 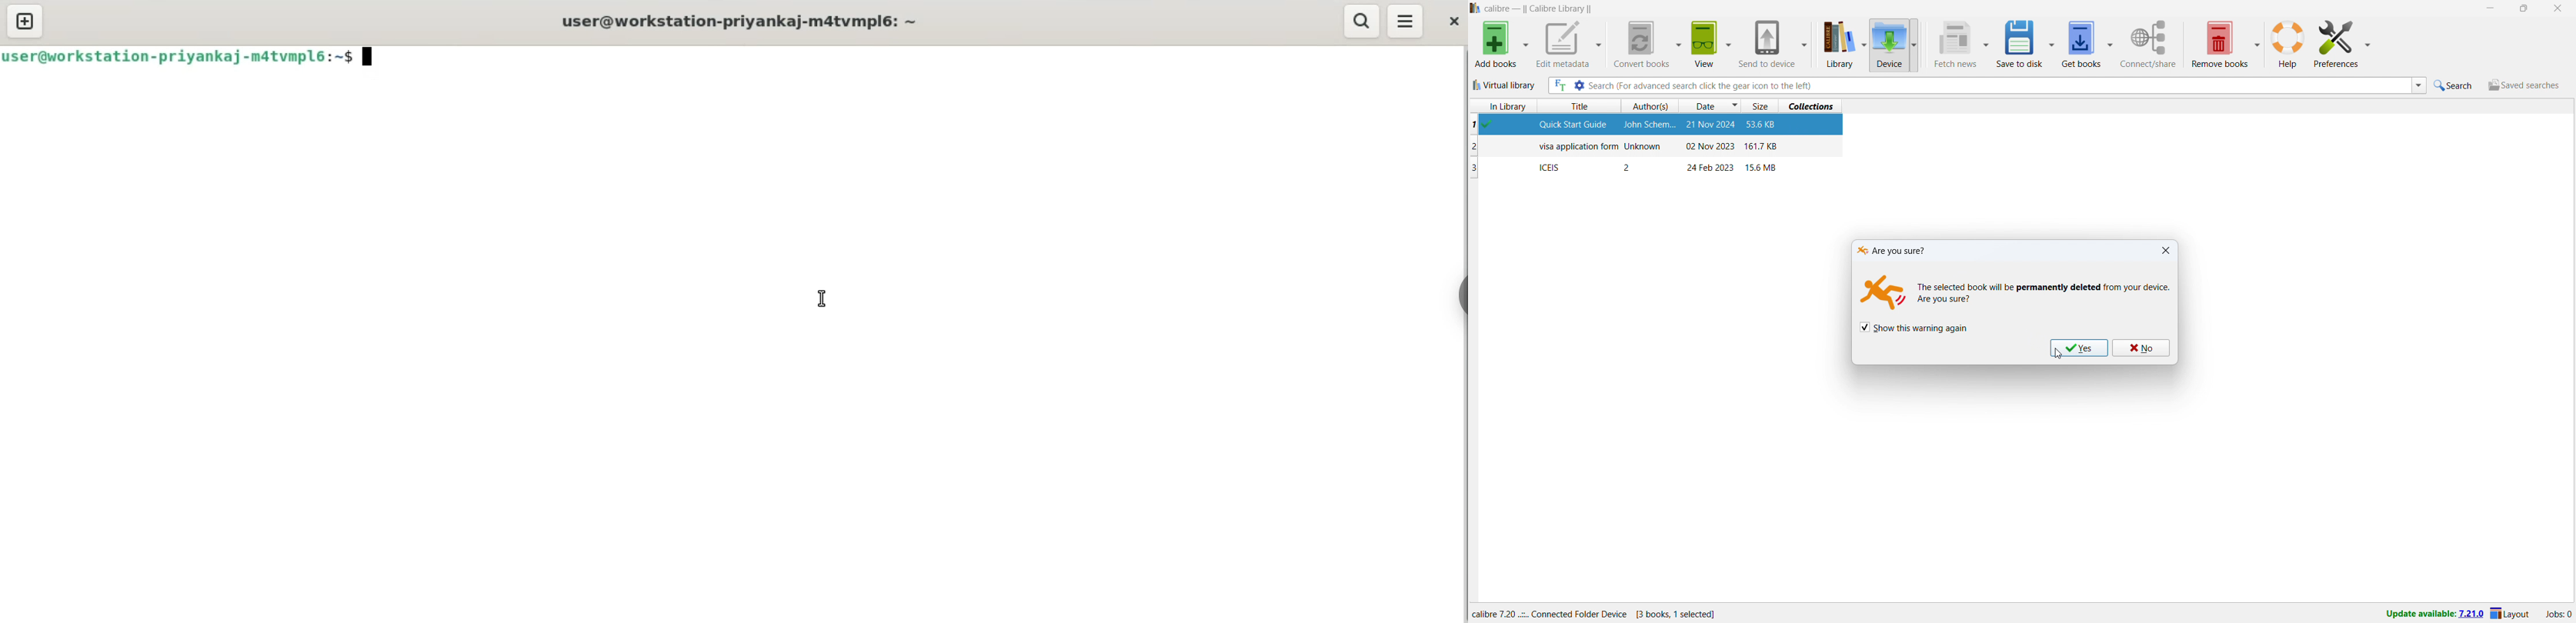 I want to click on close, so click(x=1447, y=19).